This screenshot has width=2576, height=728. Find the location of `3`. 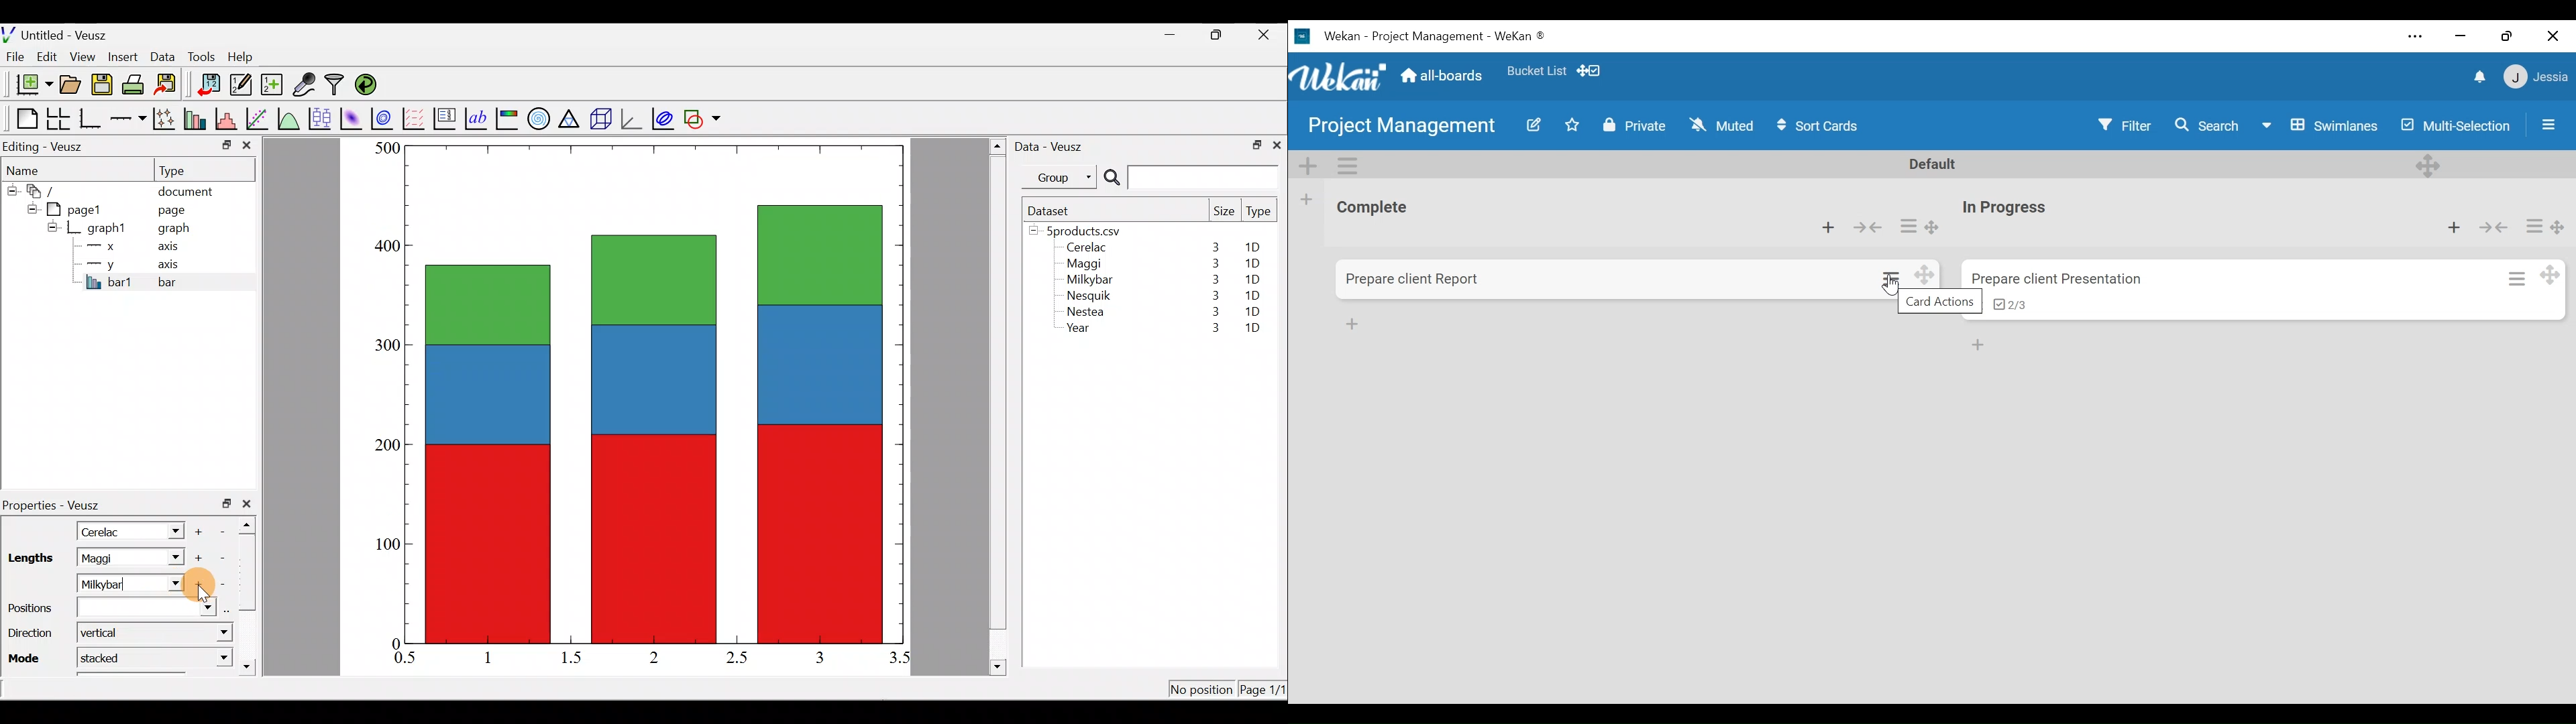

3 is located at coordinates (1213, 280).